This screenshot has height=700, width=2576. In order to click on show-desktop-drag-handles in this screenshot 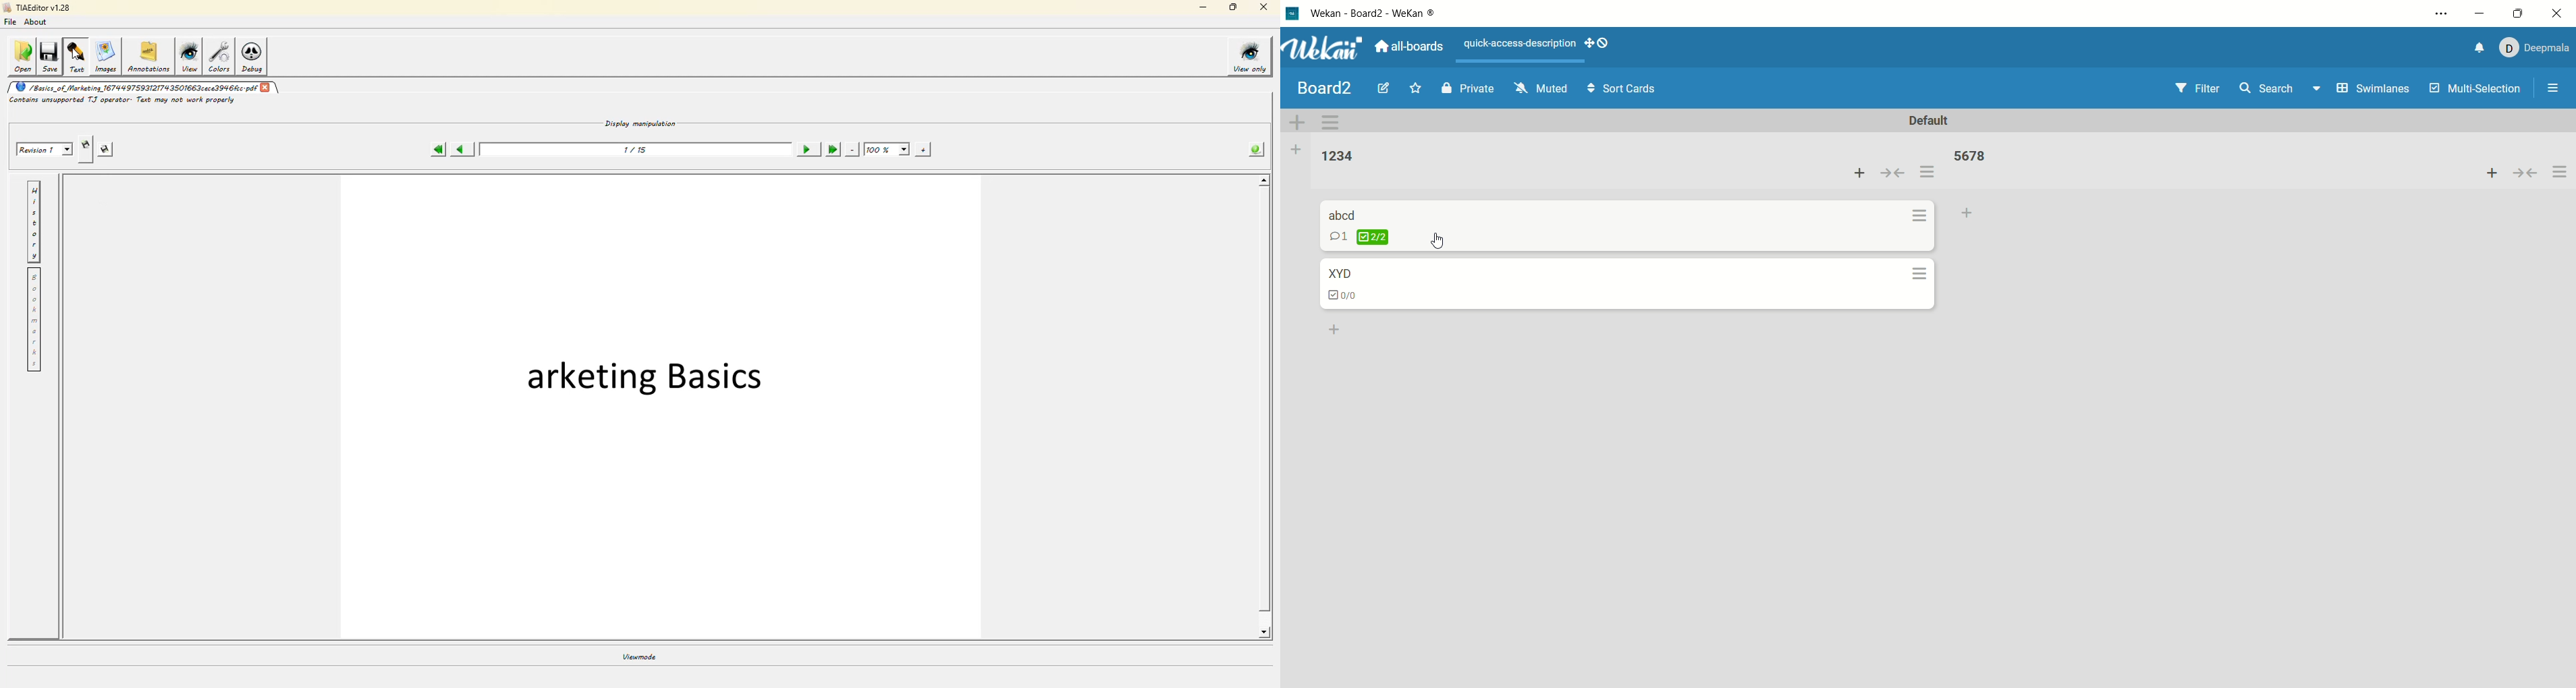, I will do `click(1599, 42)`.